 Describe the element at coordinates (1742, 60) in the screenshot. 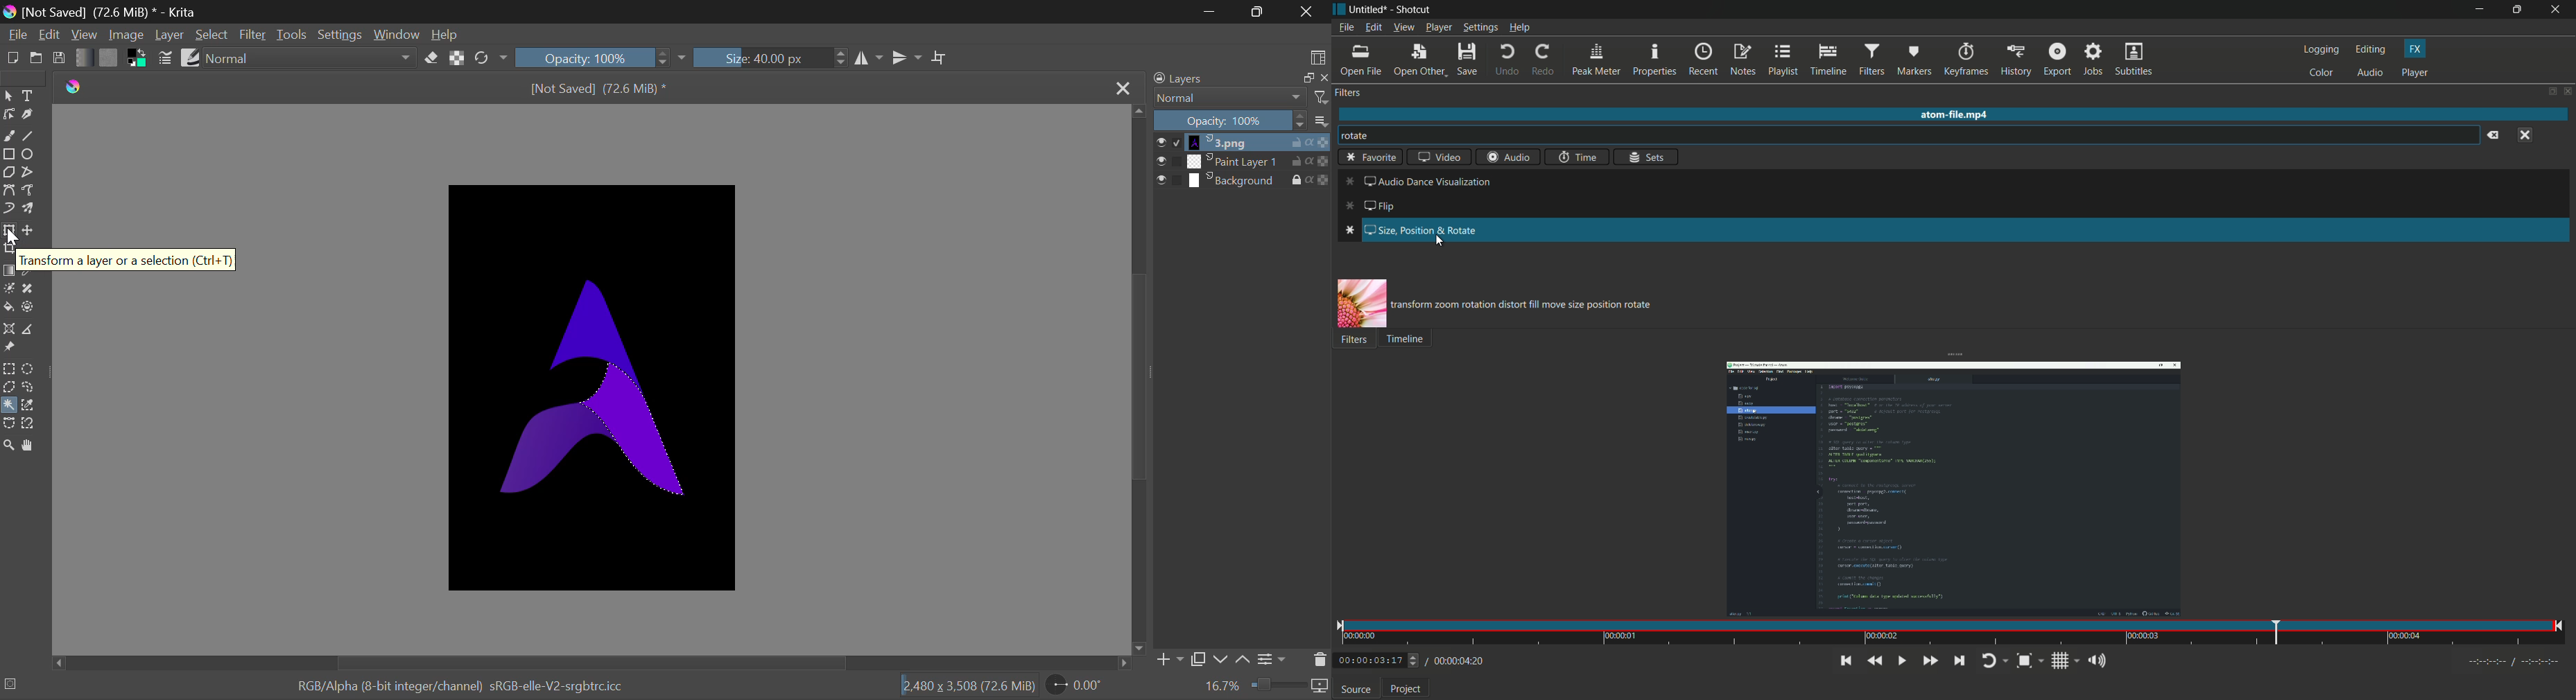

I see `notes` at that location.